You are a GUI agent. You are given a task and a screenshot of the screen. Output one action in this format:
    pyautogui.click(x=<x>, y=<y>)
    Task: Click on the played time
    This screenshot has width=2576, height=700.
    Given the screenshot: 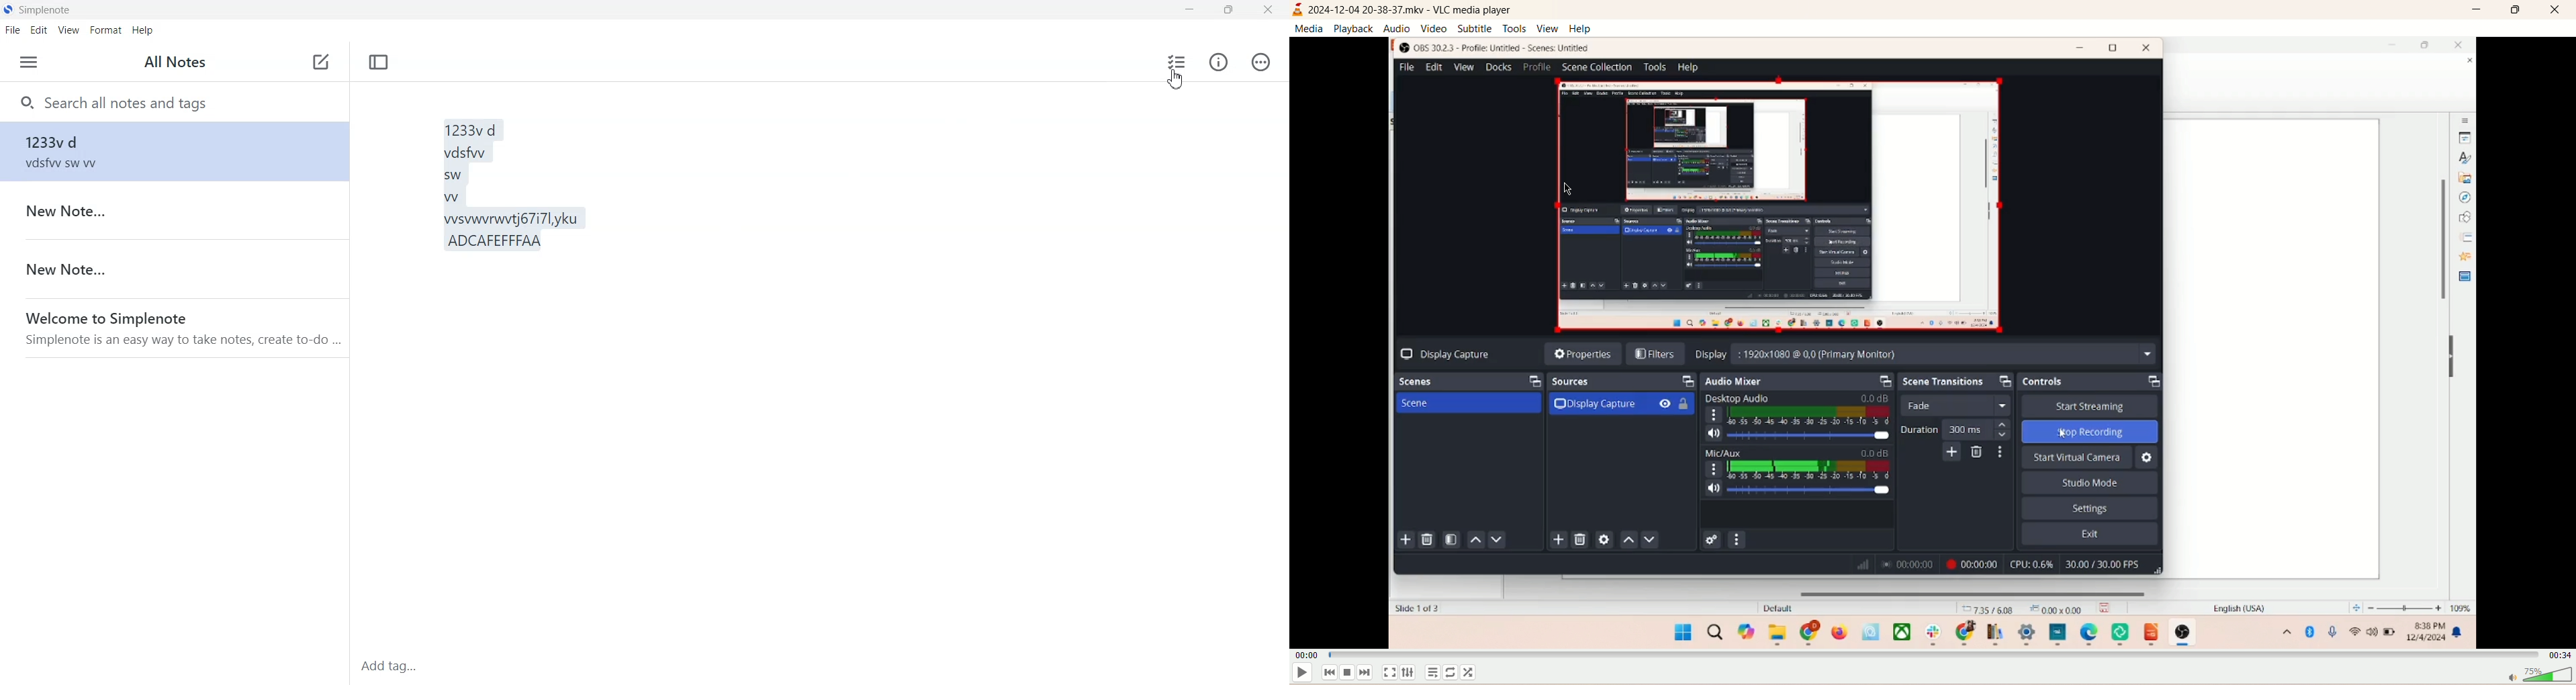 What is the action you would take?
    pyautogui.click(x=1305, y=656)
    